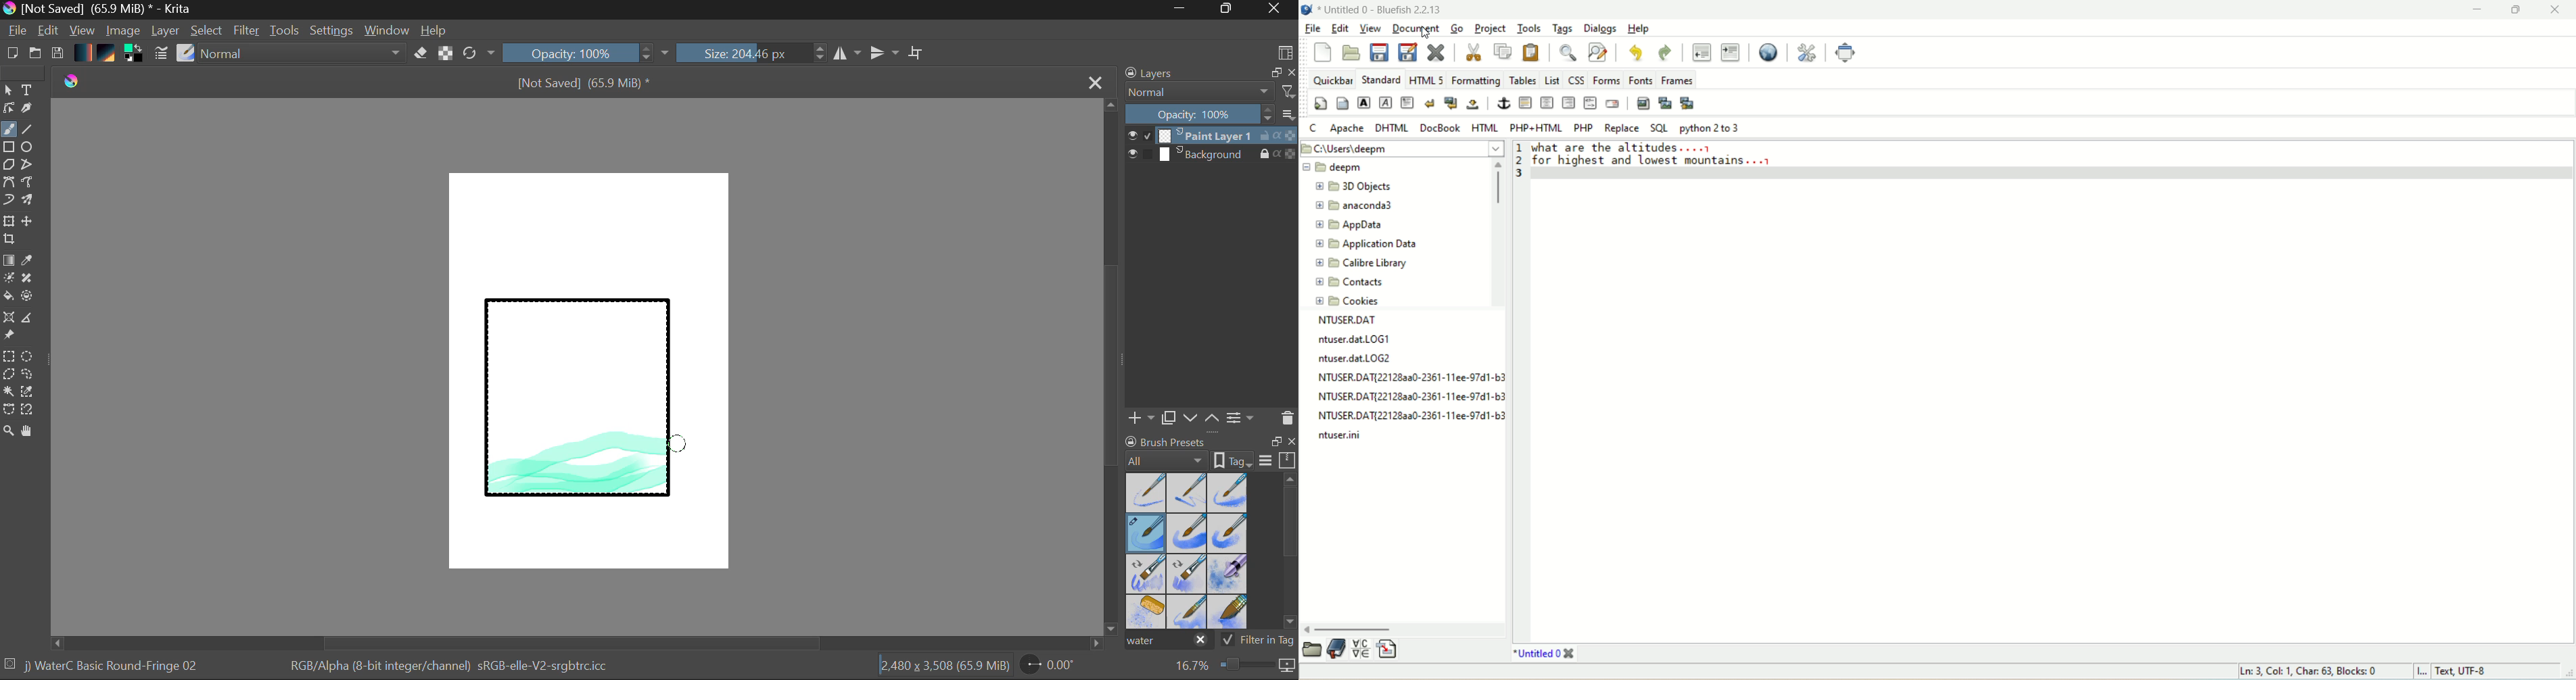 This screenshot has height=700, width=2576. Describe the element at coordinates (1409, 417) in the screenshot. I see `NTUSER.DAT{22128aa0-2361-11ee-97d1-b3` at that location.